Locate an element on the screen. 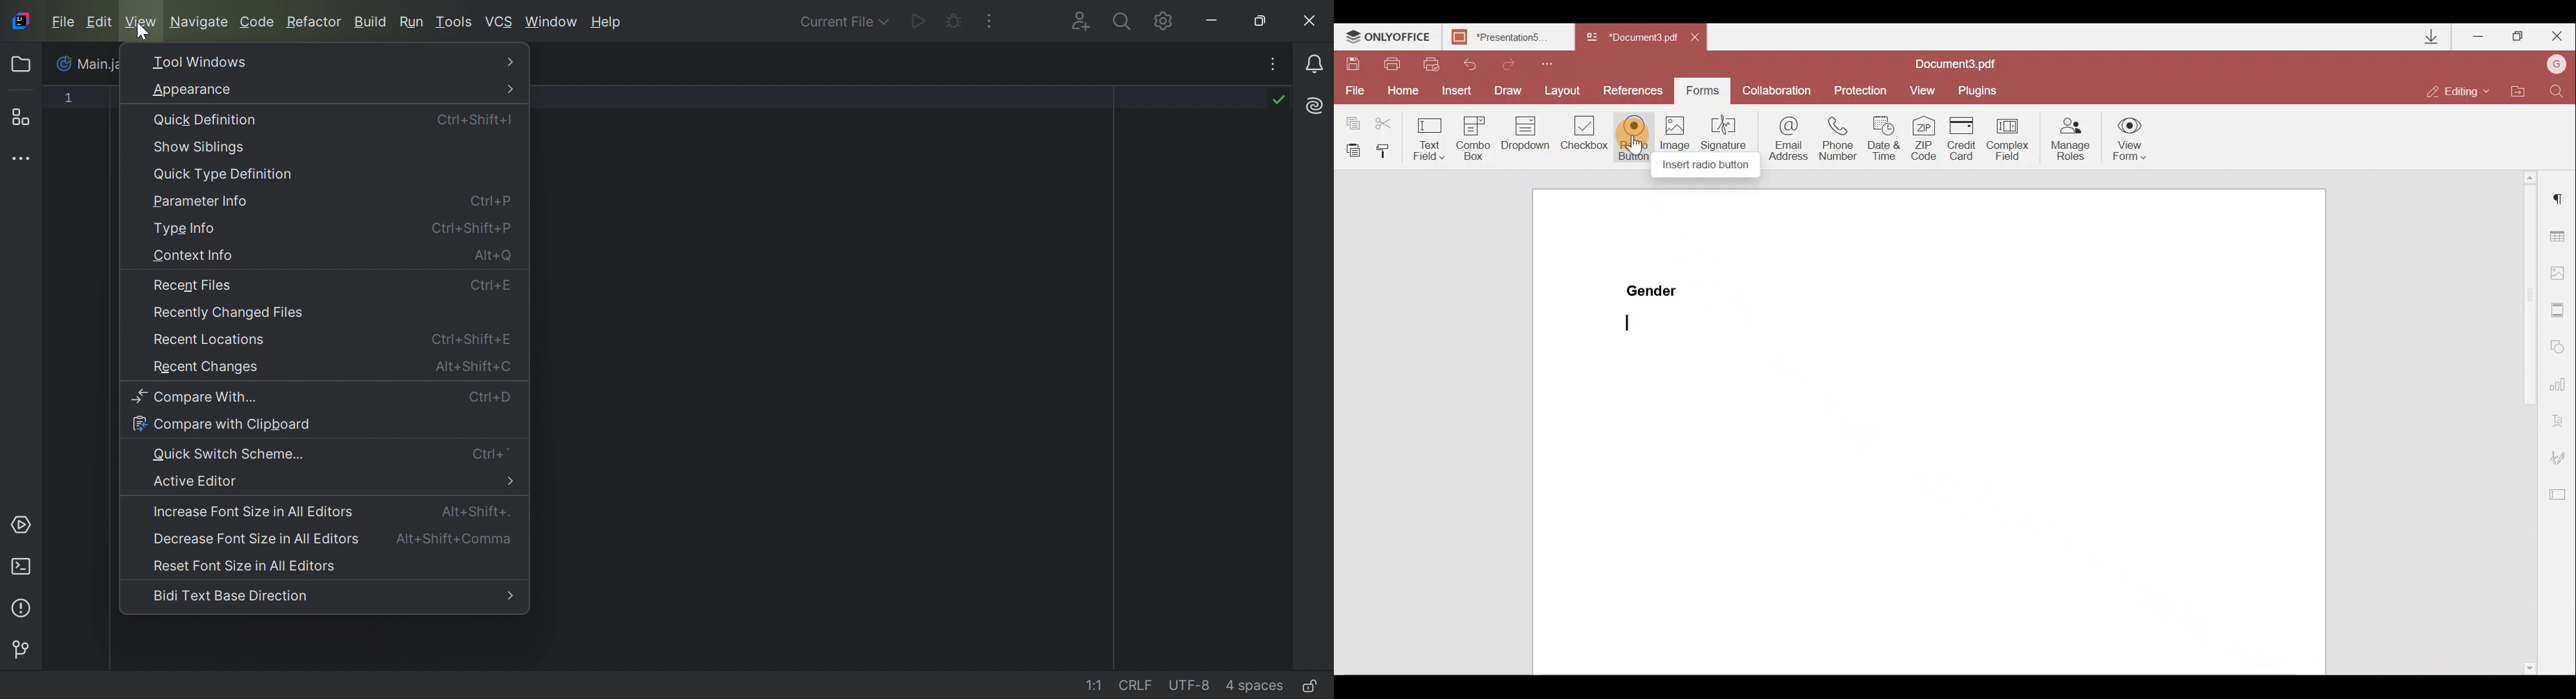 The height and width of the screenshot is (700, 2576). Phone number is located at coordinates (1843, 137).